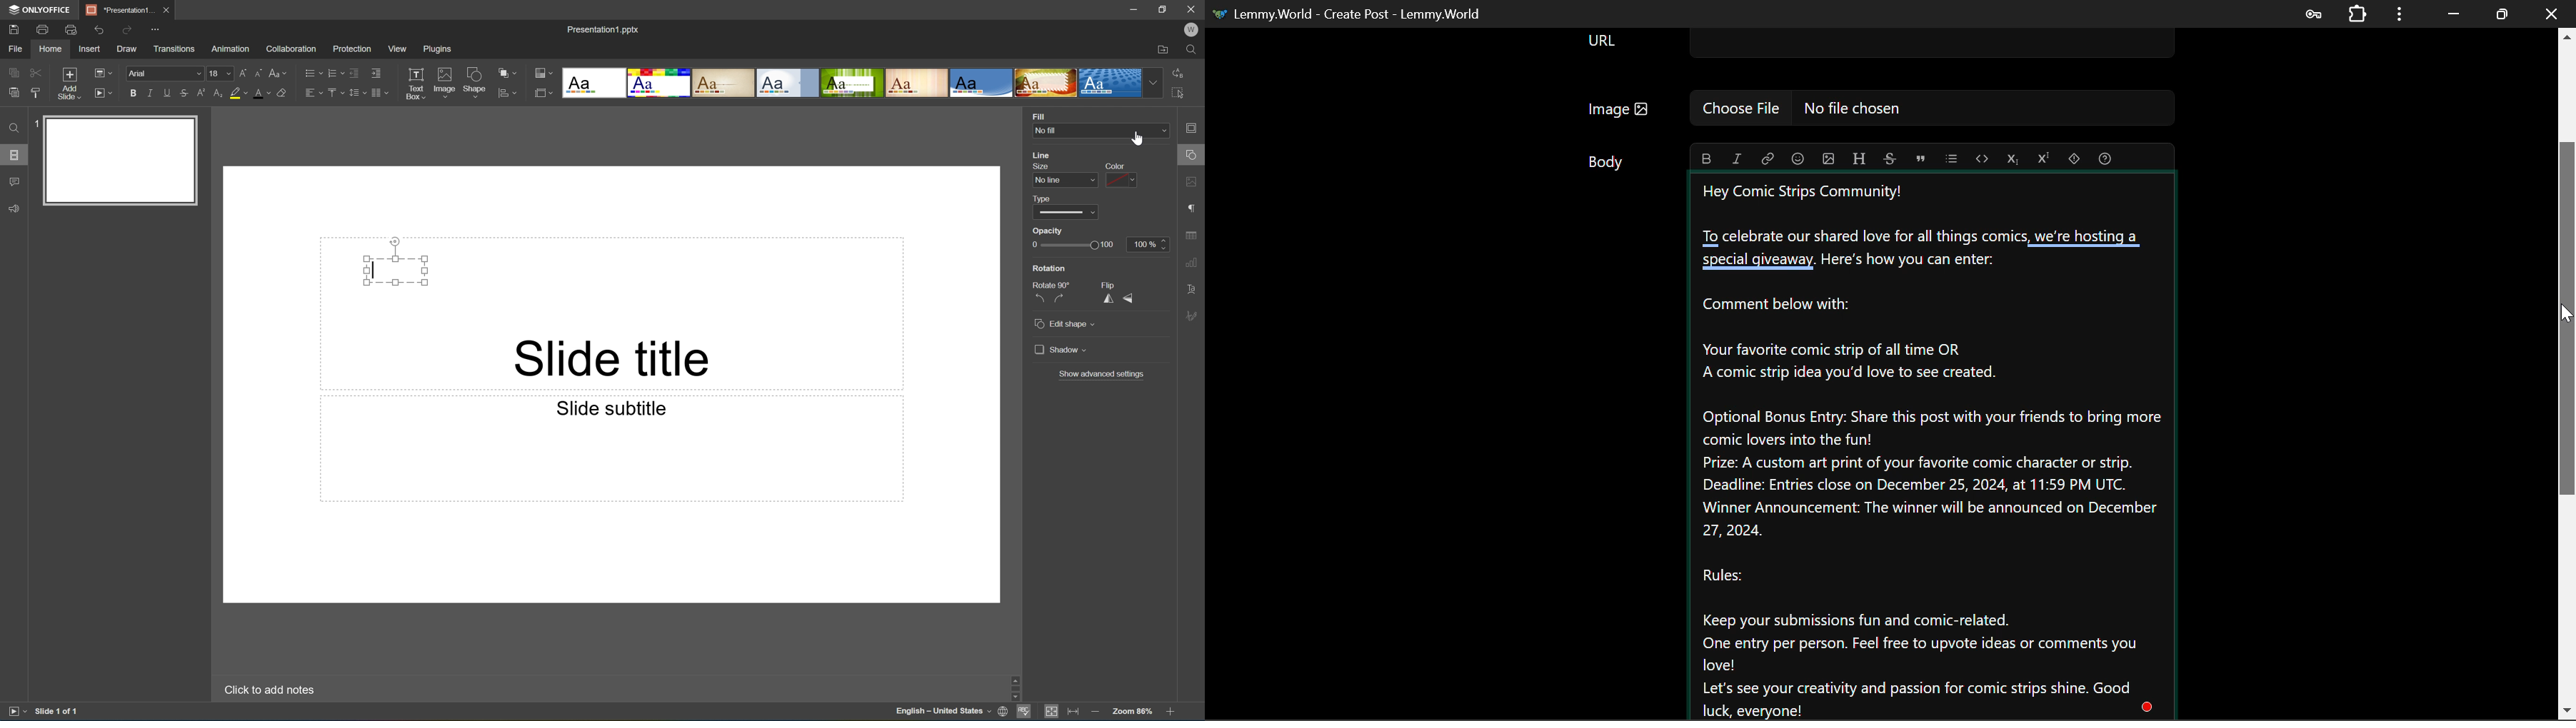 This screenshot has width=2576, height=728. I want to click on Copy, so click(14, 72).